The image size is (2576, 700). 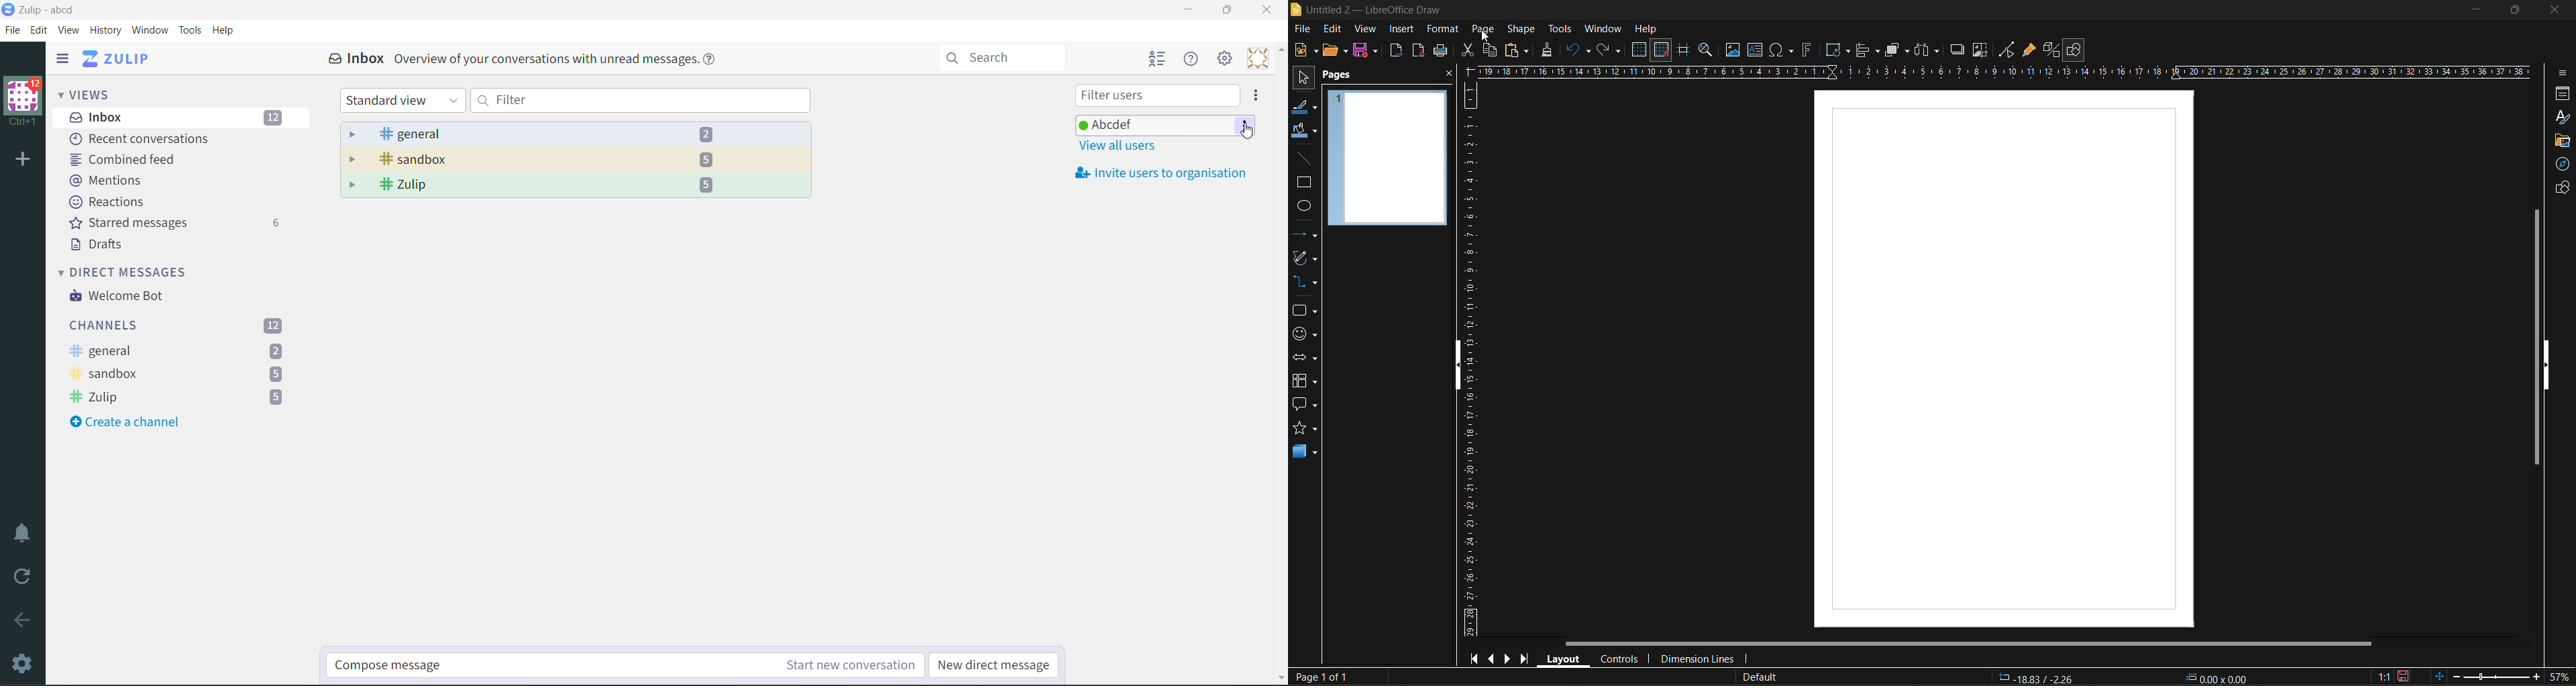 I want to click on Close, so click(x=1267, y=10).